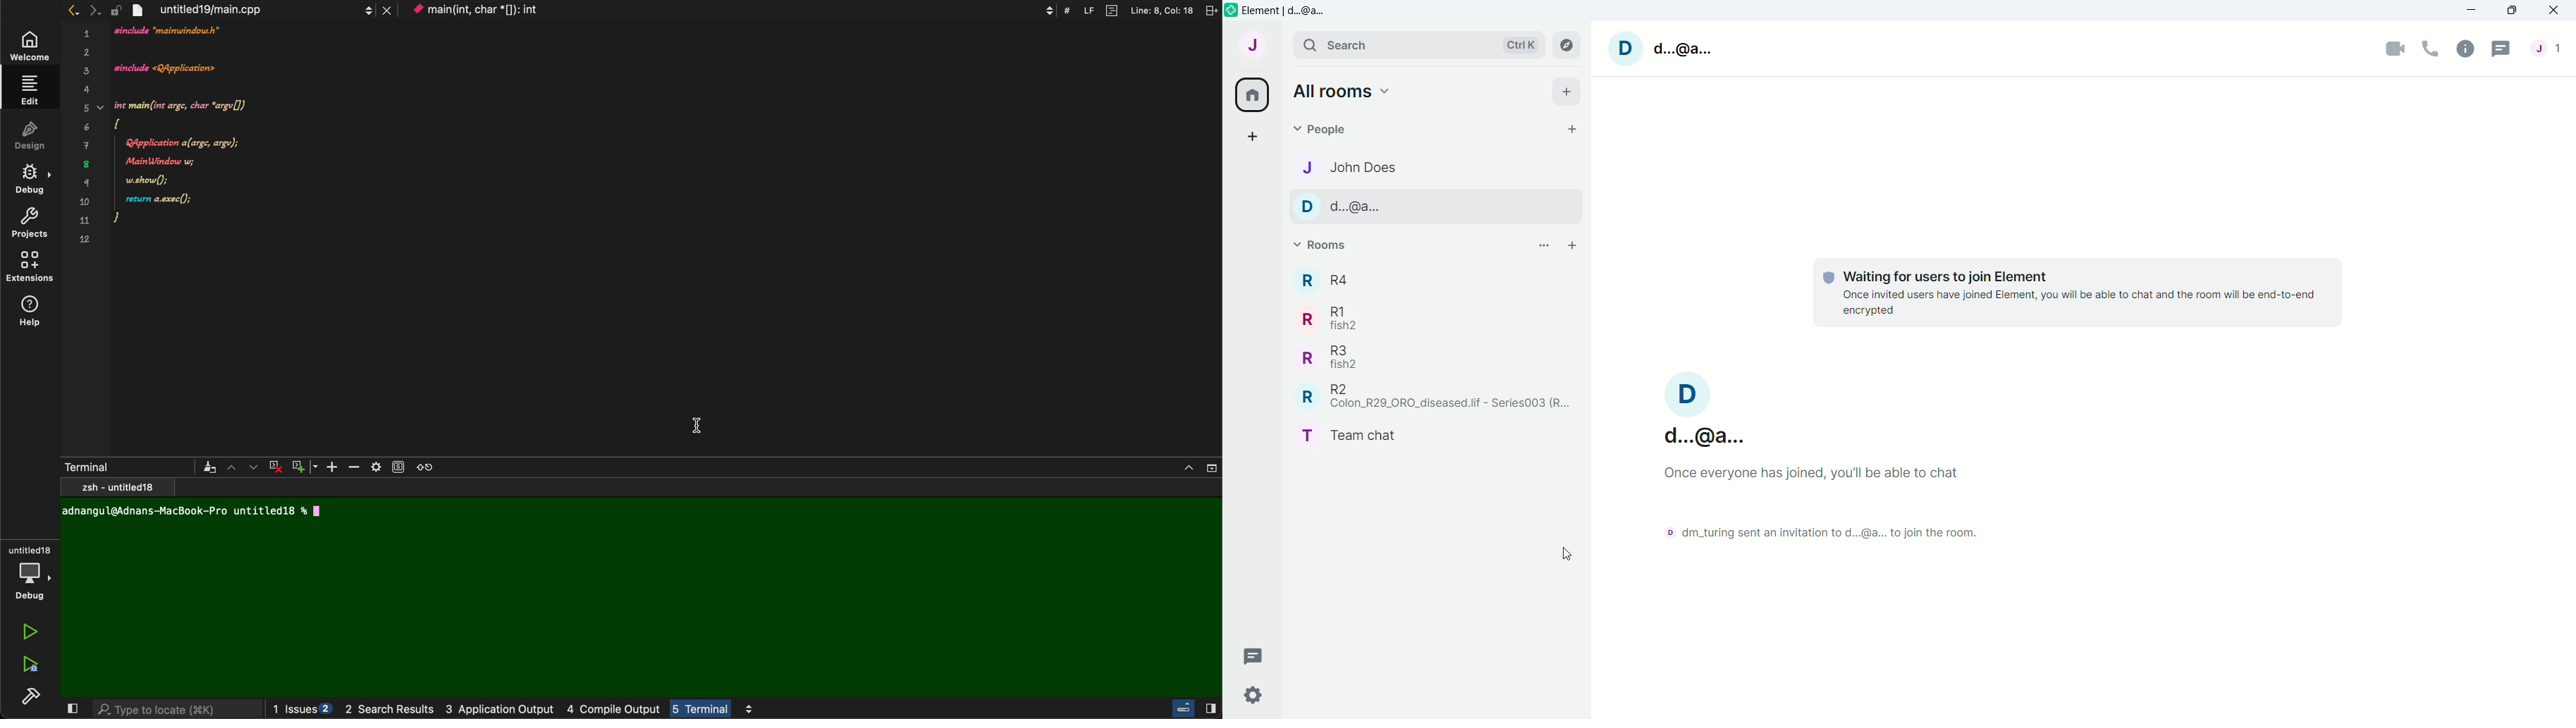 The width and height of the screenshot is (2576, 728). What do you see at coordinates (2550, 48) in the screenshot?
I see `People` at bounding box center [2550, 48].